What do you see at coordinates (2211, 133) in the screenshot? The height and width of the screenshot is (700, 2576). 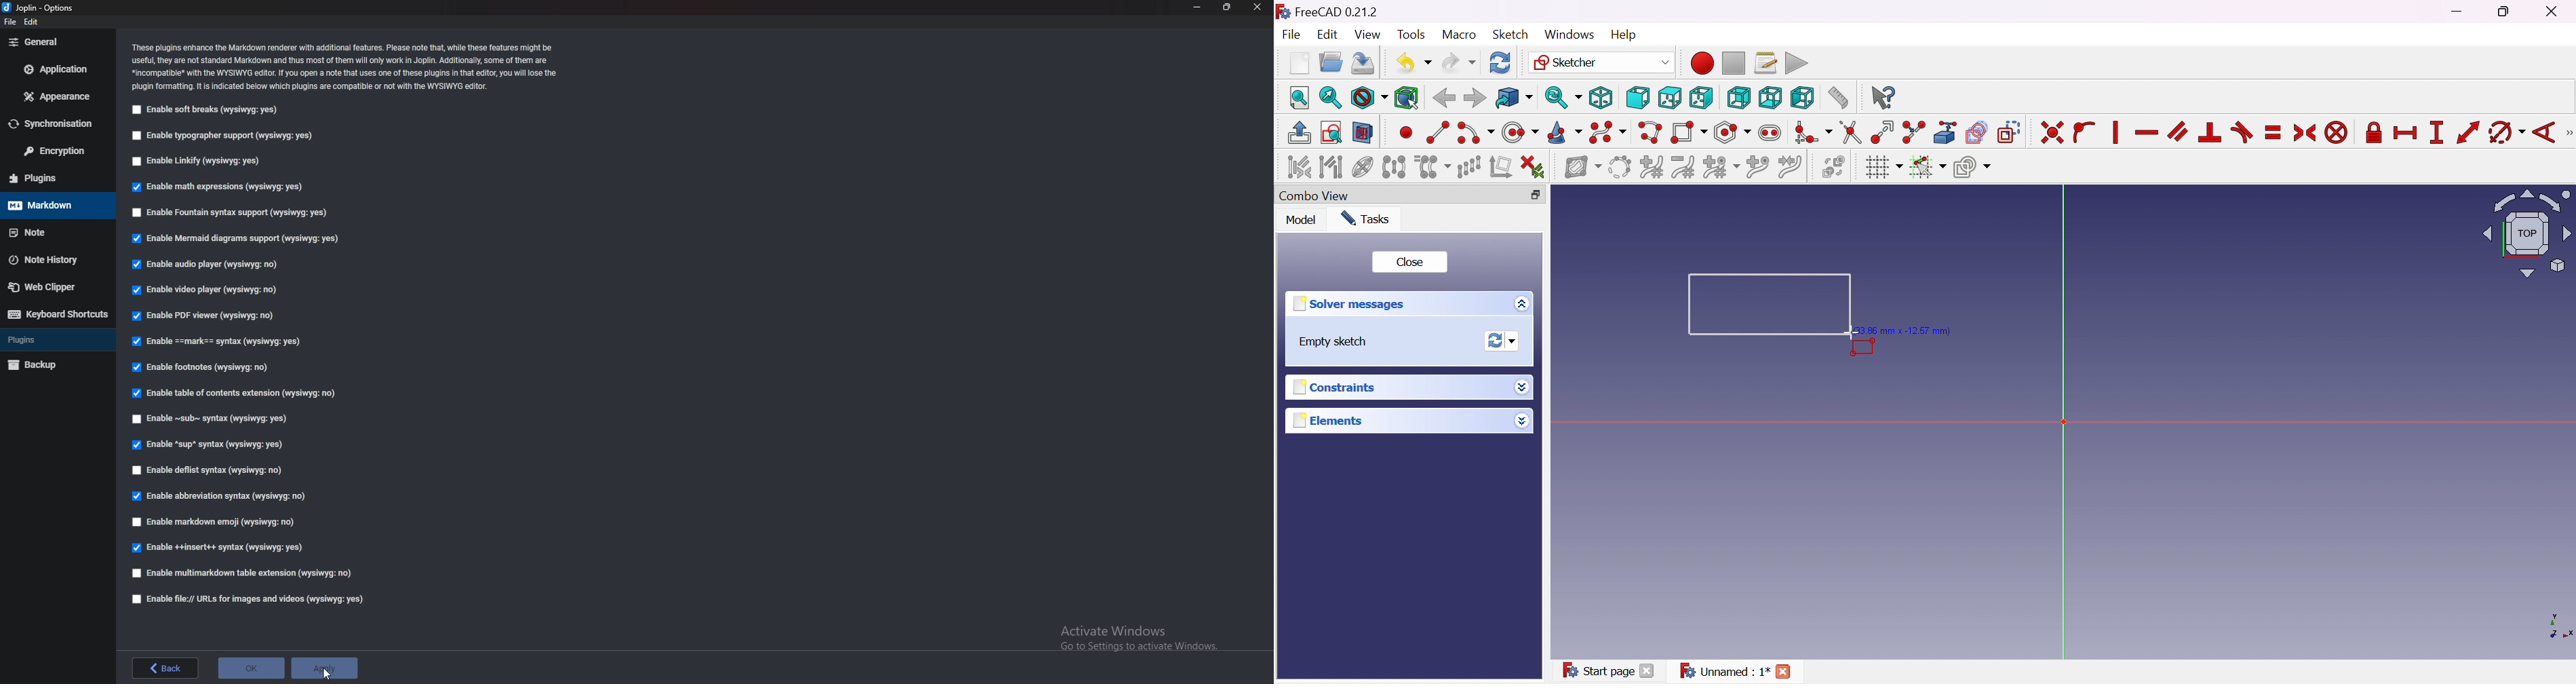 I see `Constrain perpendicular` at bounding box center [2211, 133].